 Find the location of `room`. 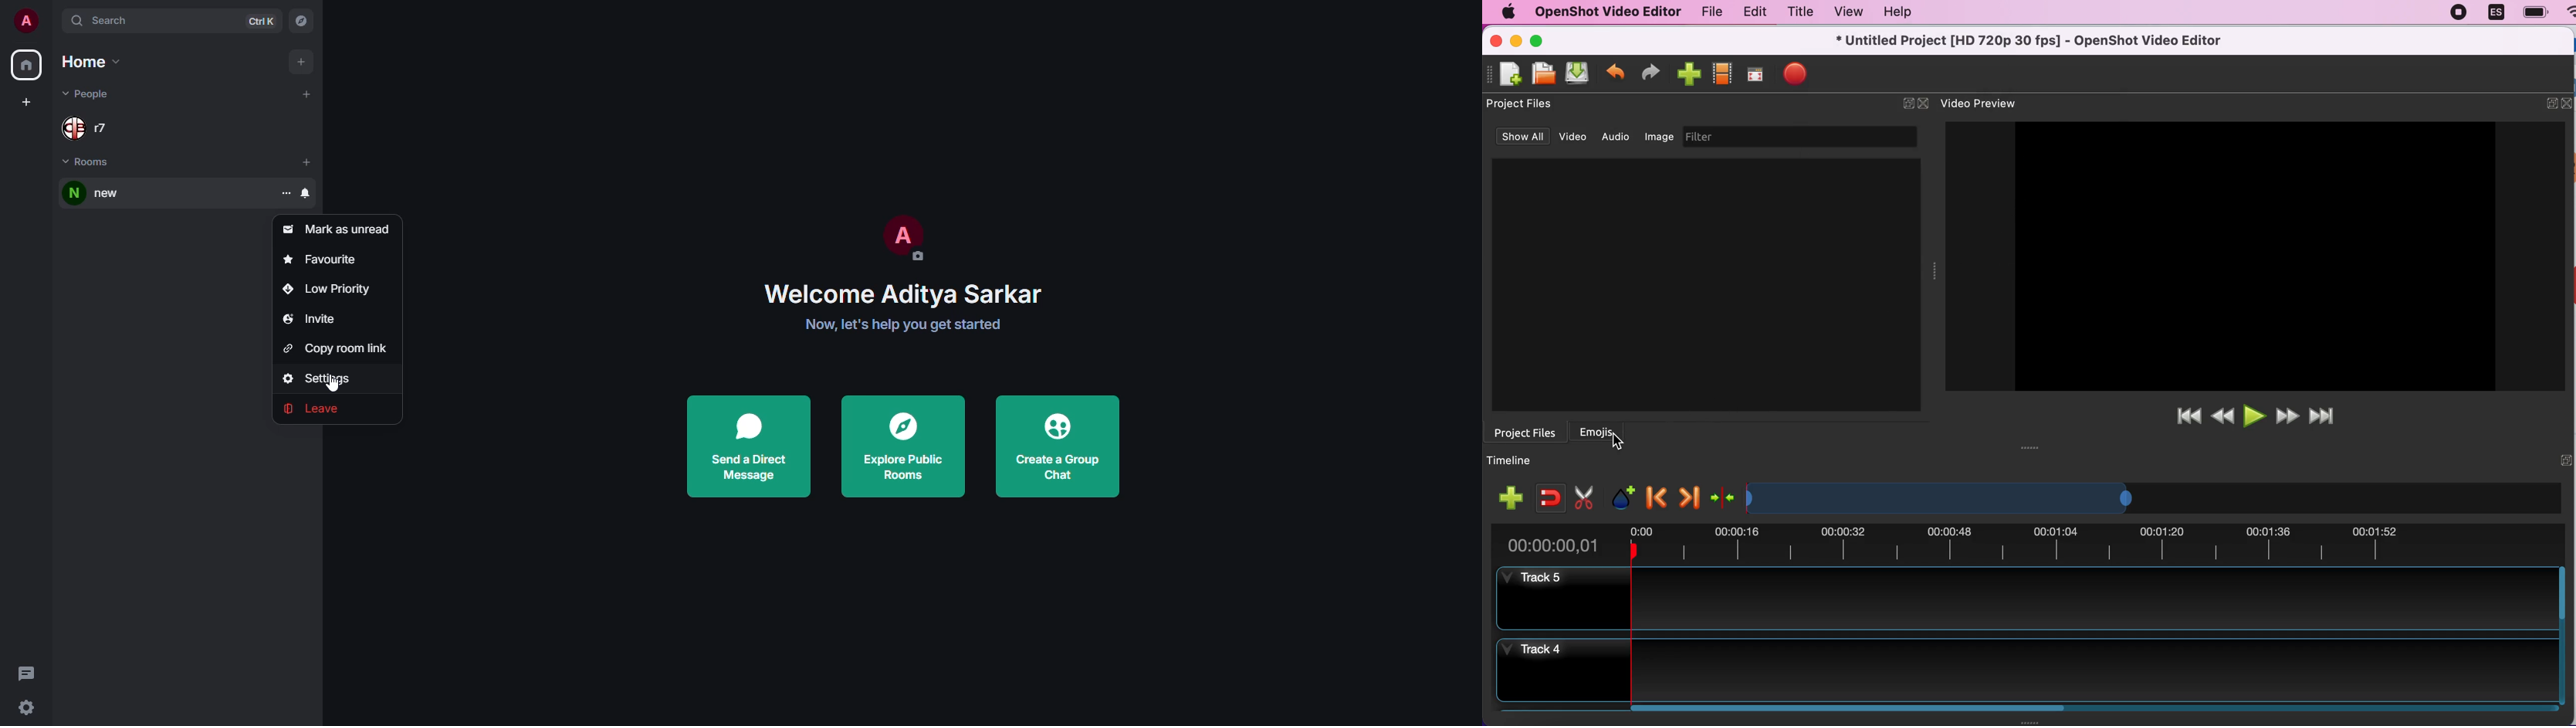

room is located at coordinates (102, 194).